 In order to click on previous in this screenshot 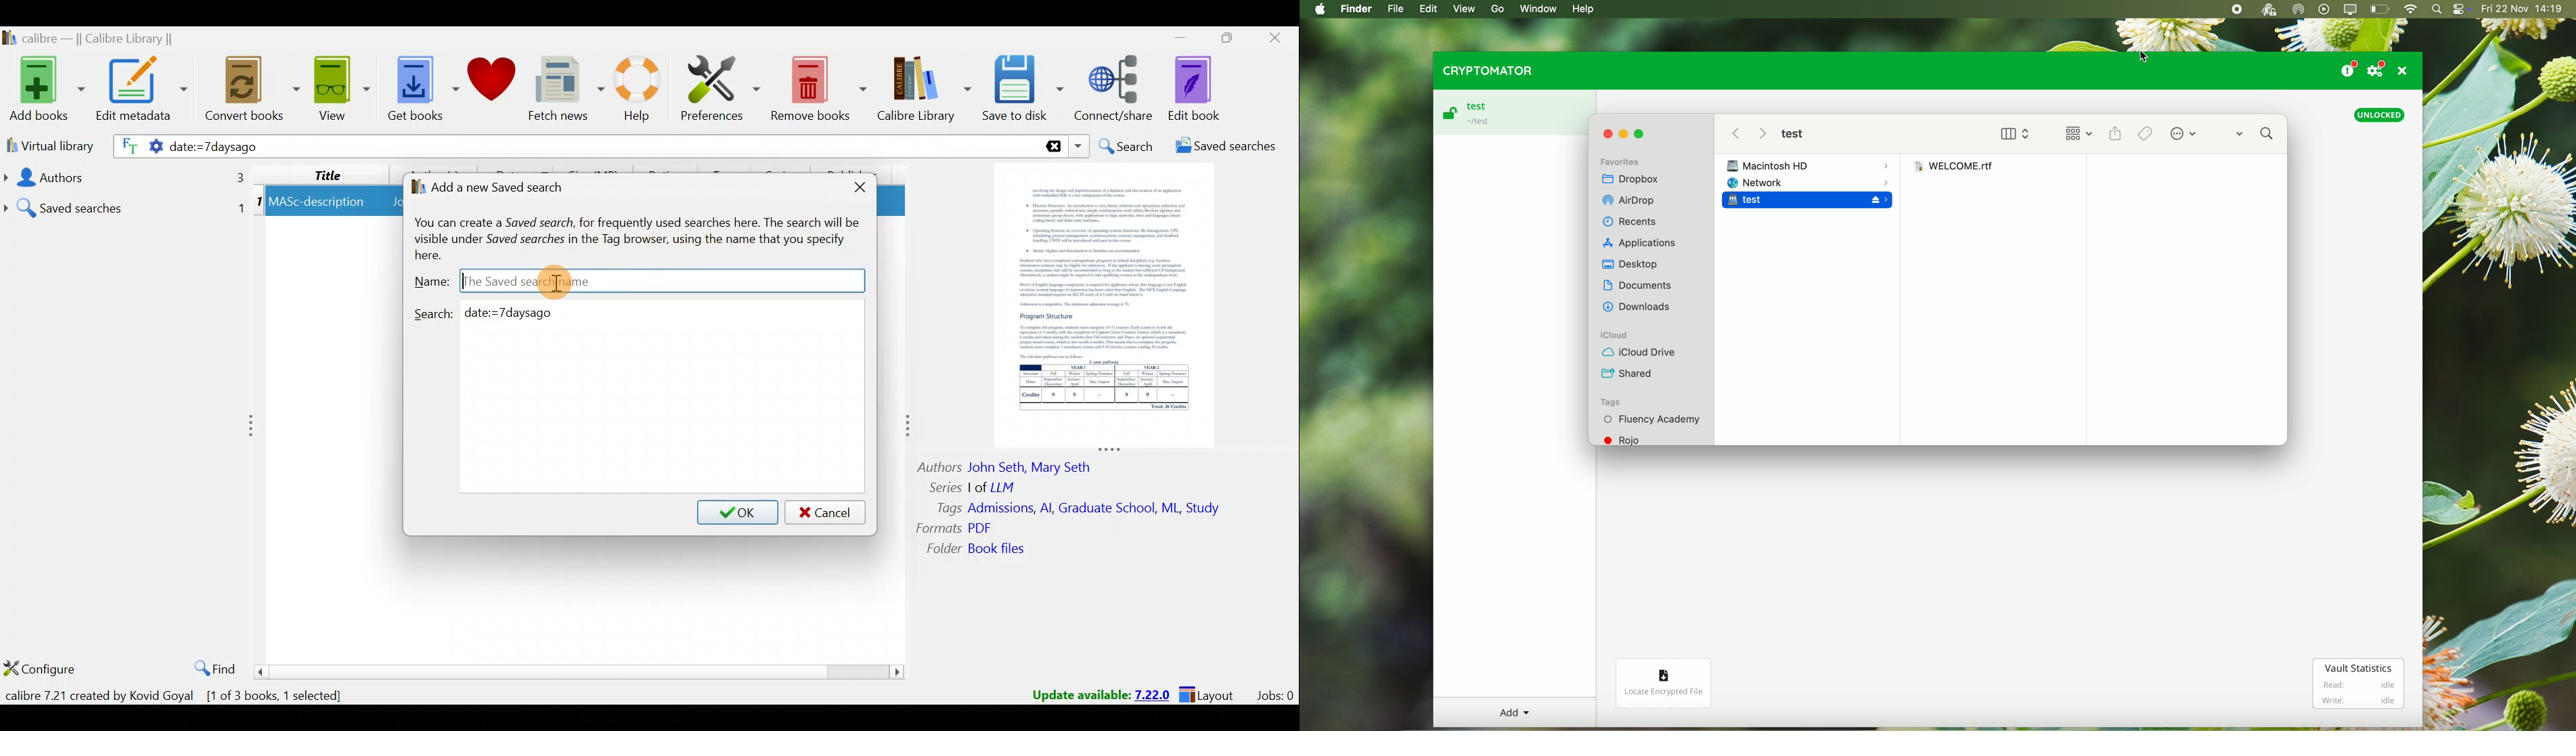, I will do `click(1735, 133)`.